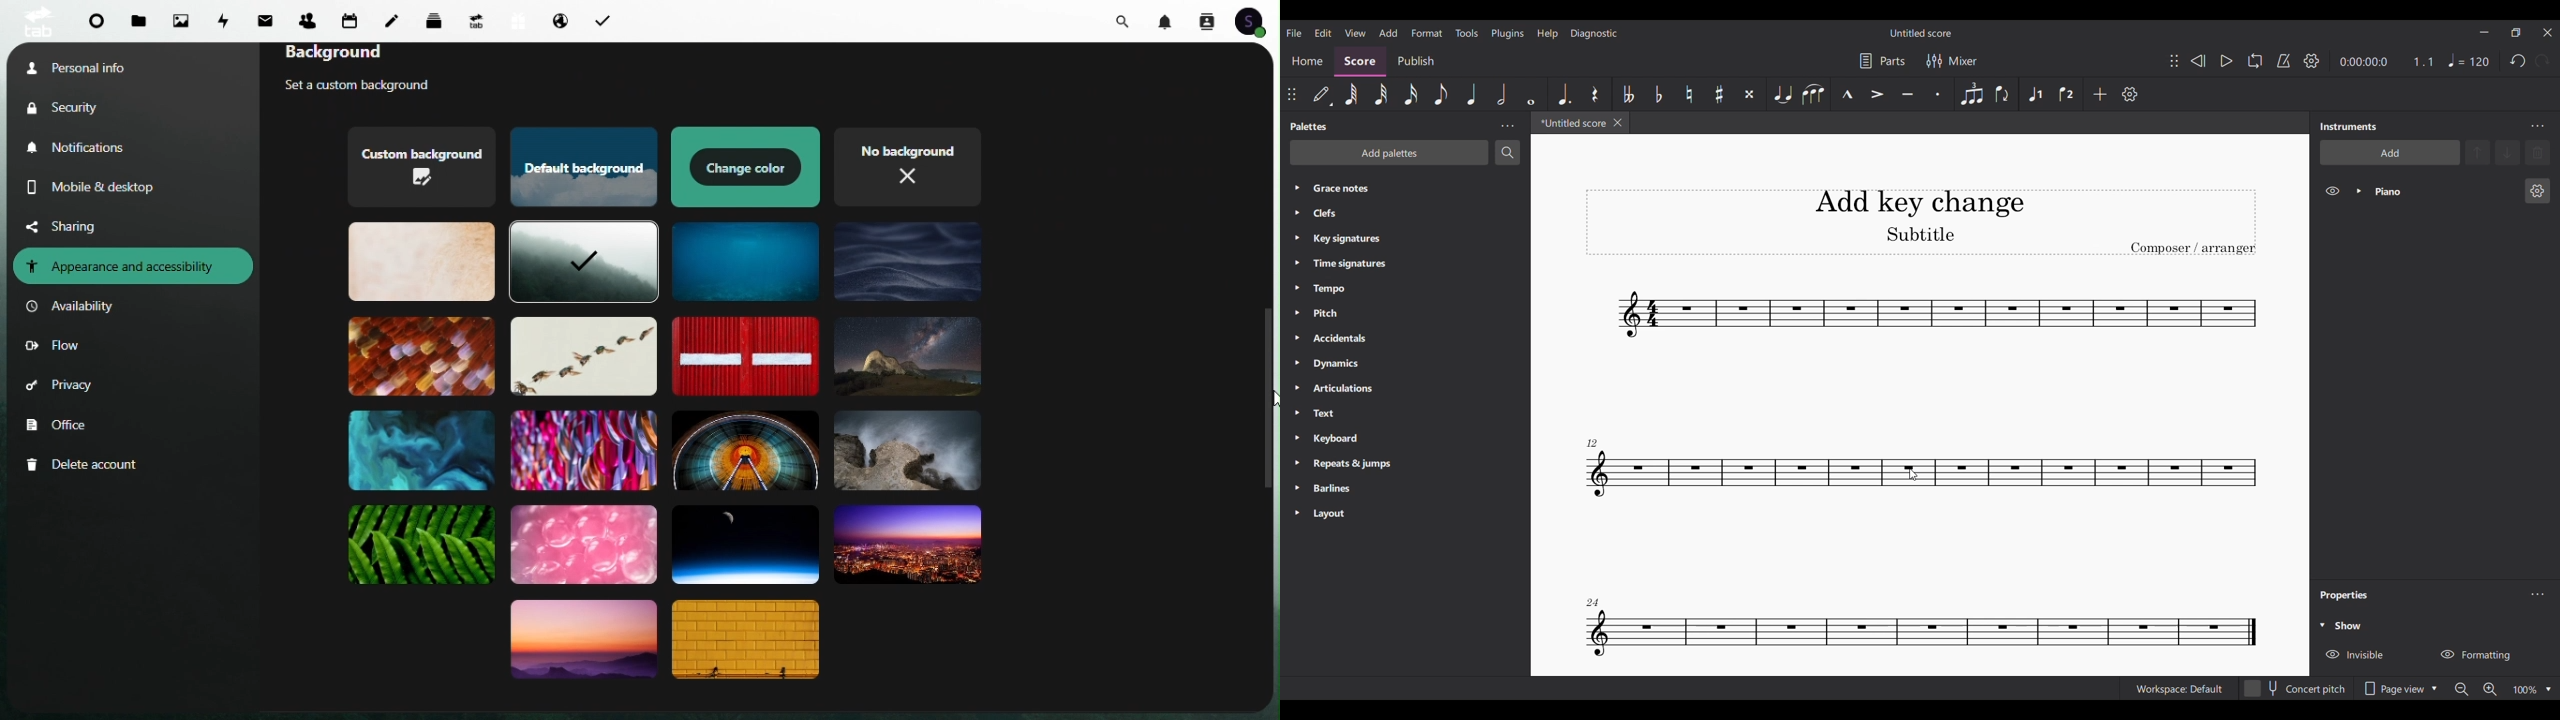  What do you see at coordinates (1126, 19) in the screenshot?
I see `Search` at bounding box center [1126, 19].